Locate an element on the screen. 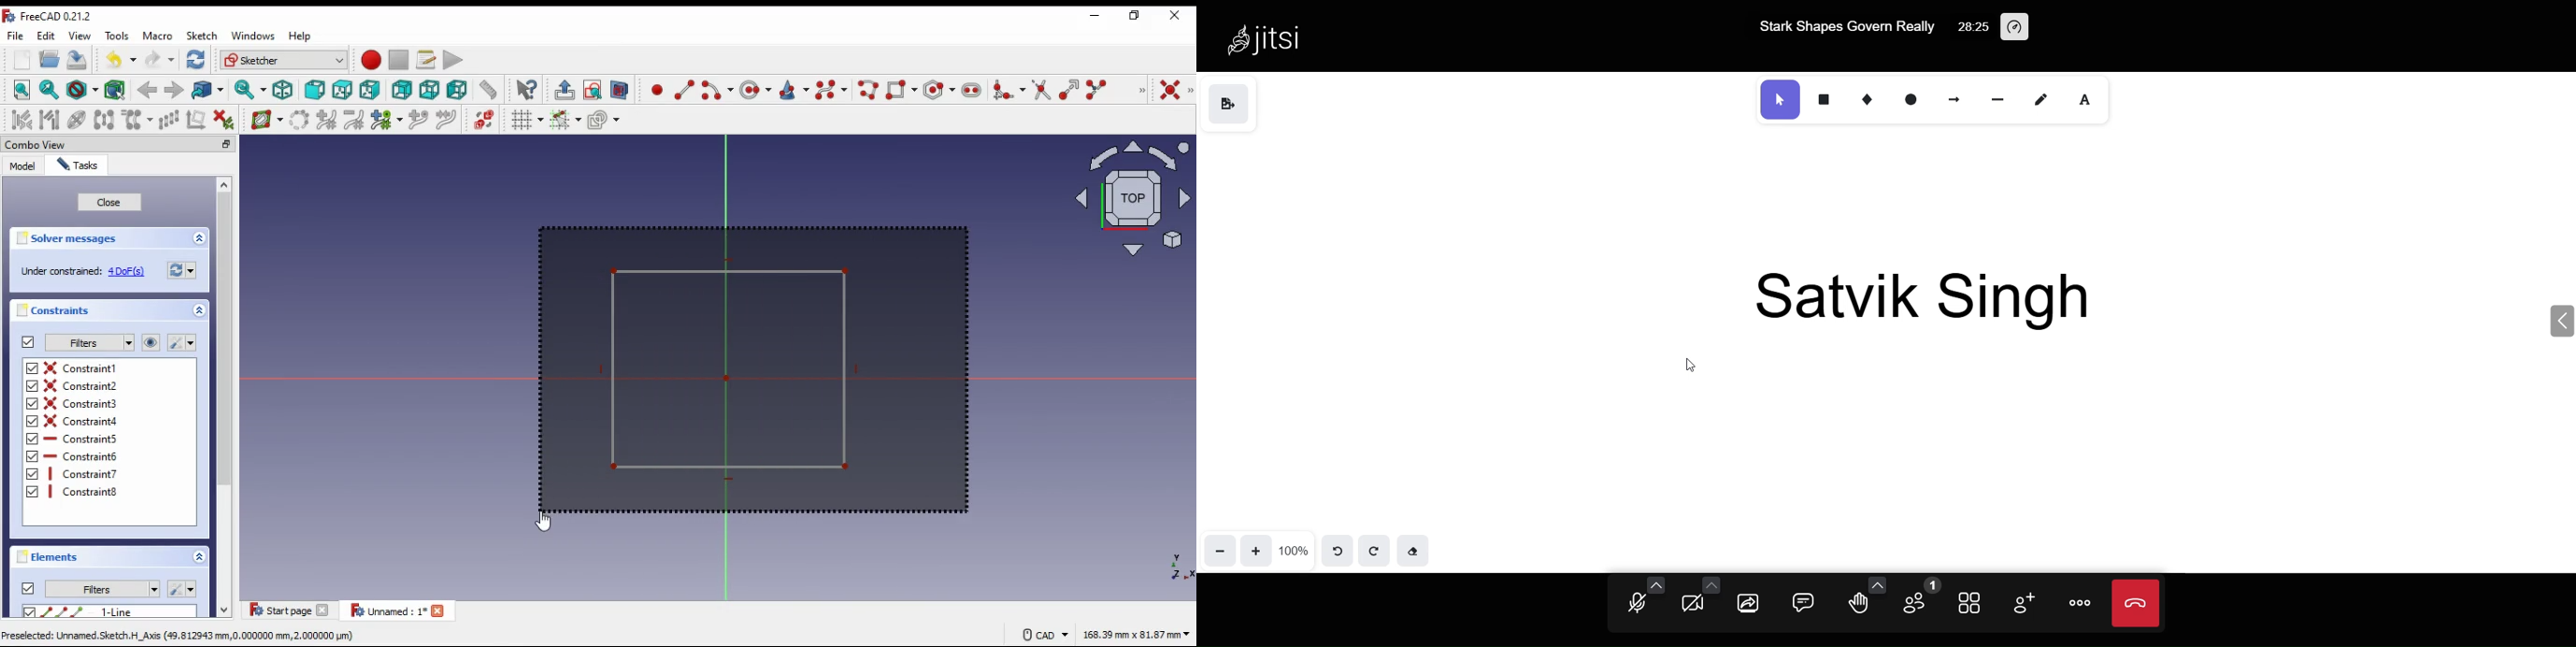 The width and height of the screenshot is (2576, 672). on/off constraint 7 is located at coordinates (86, 474).